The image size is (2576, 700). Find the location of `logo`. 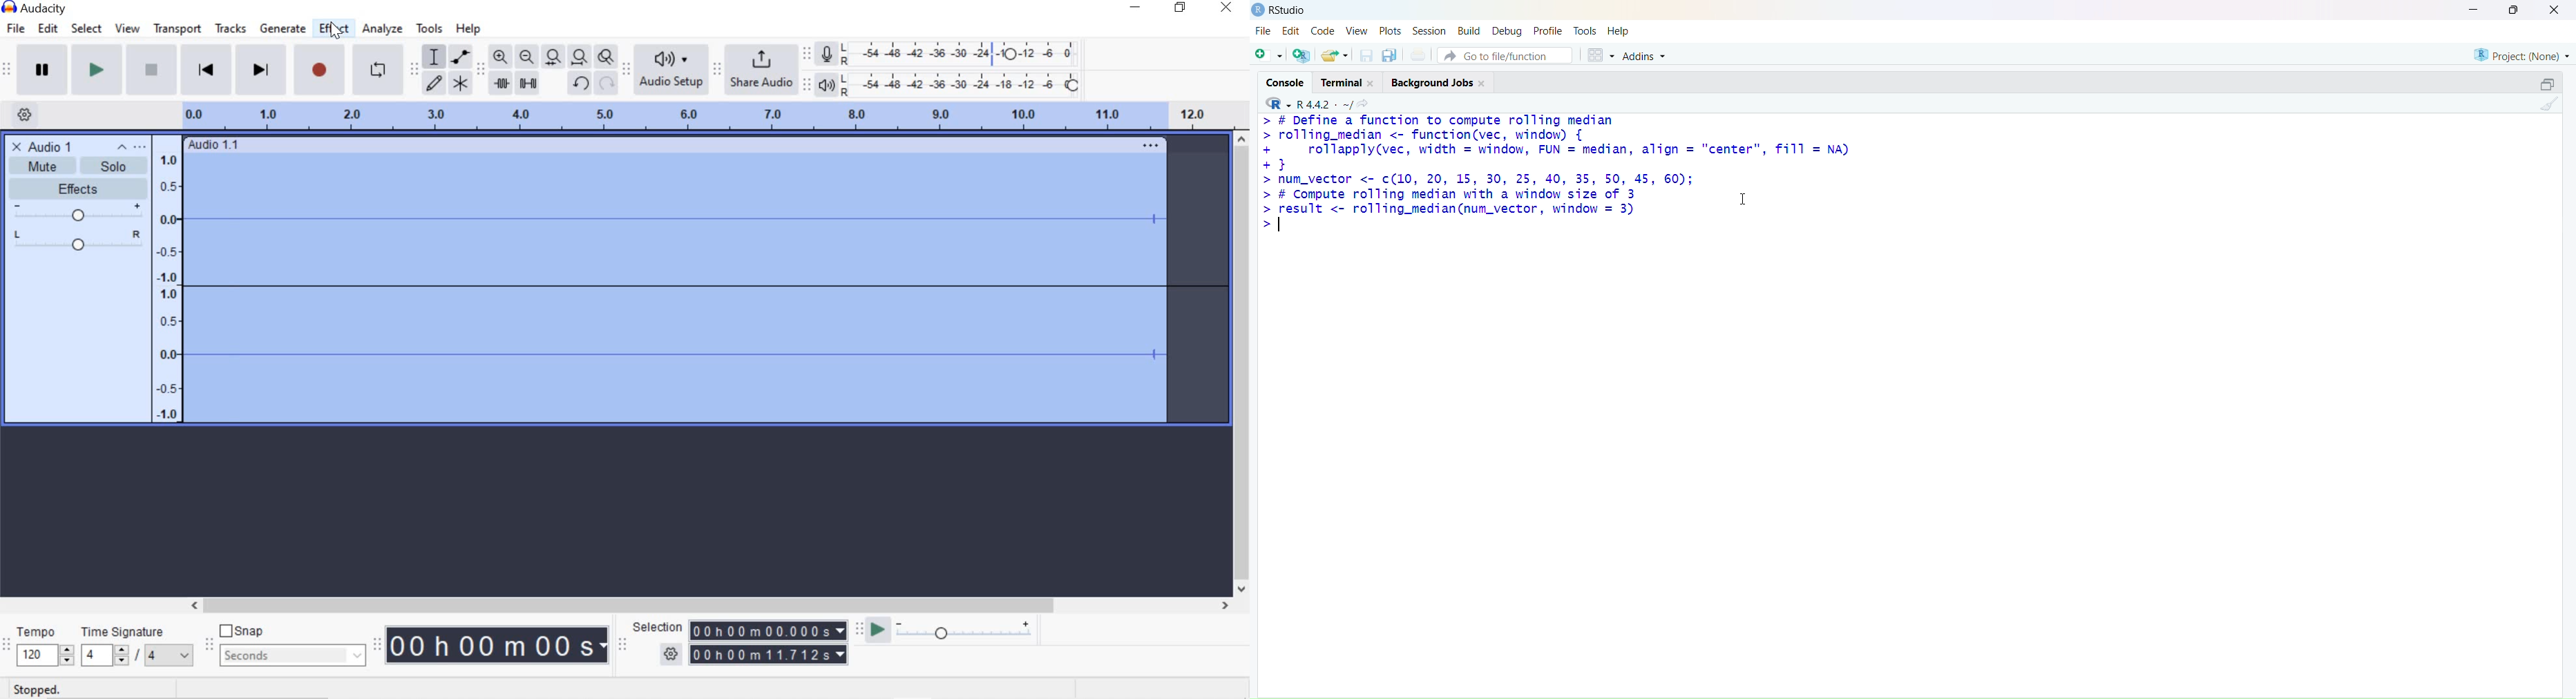

logo is located at coordinates (1259, 10).